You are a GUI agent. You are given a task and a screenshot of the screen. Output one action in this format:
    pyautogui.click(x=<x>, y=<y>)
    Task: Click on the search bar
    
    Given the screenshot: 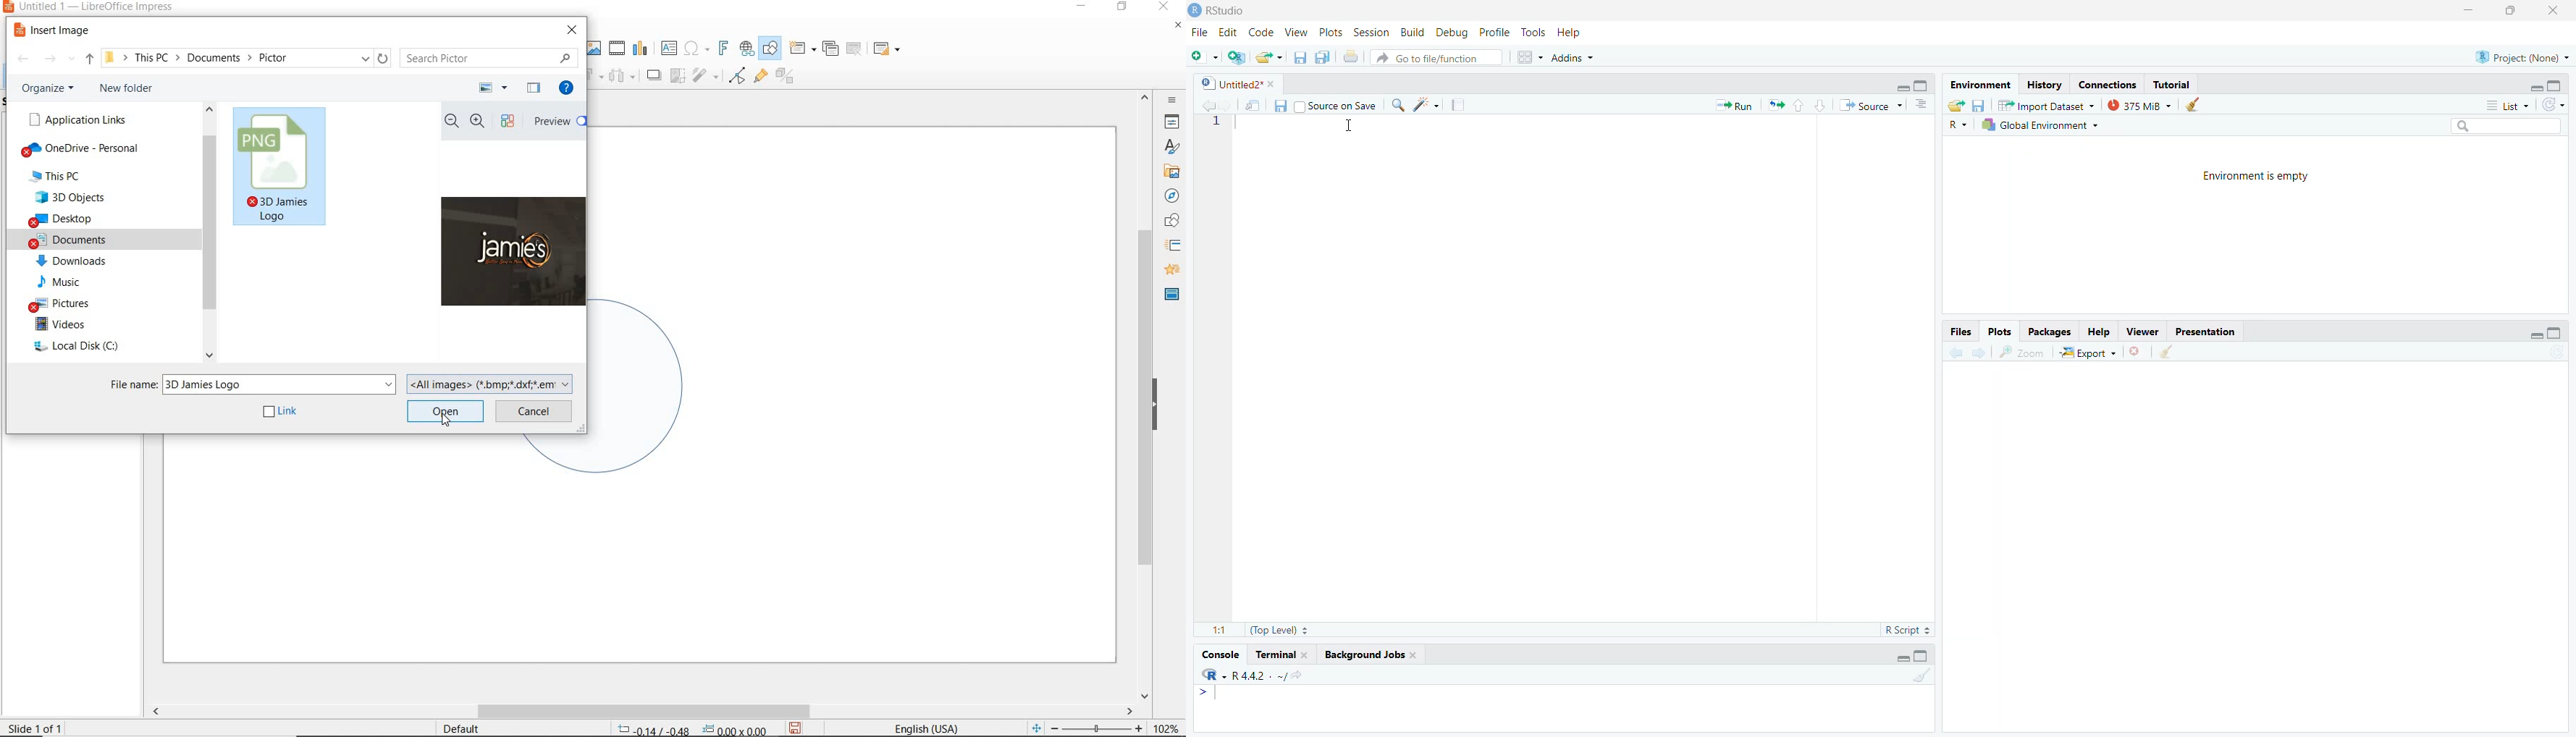 What is the action you would take?
    pyautogui.click(x=2503, y=125)
    